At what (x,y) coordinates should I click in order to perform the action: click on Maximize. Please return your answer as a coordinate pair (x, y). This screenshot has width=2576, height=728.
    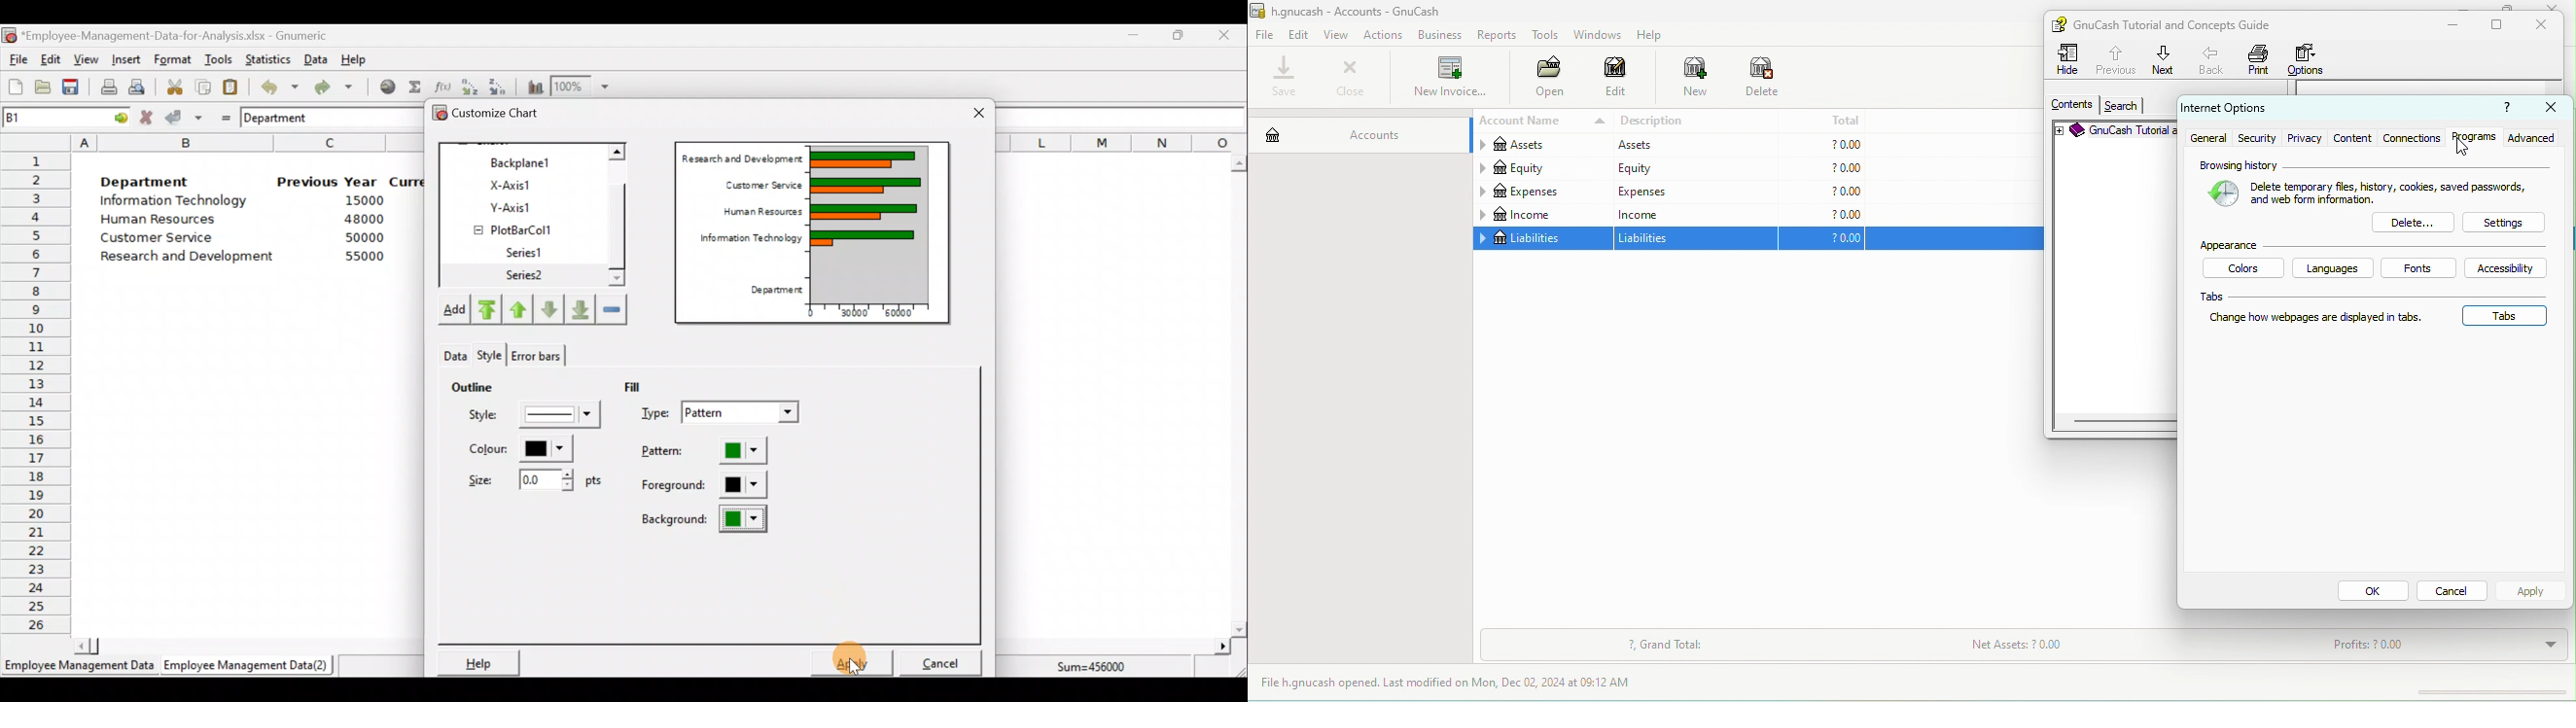
    Looking at the image, I should click on (1179, 34).